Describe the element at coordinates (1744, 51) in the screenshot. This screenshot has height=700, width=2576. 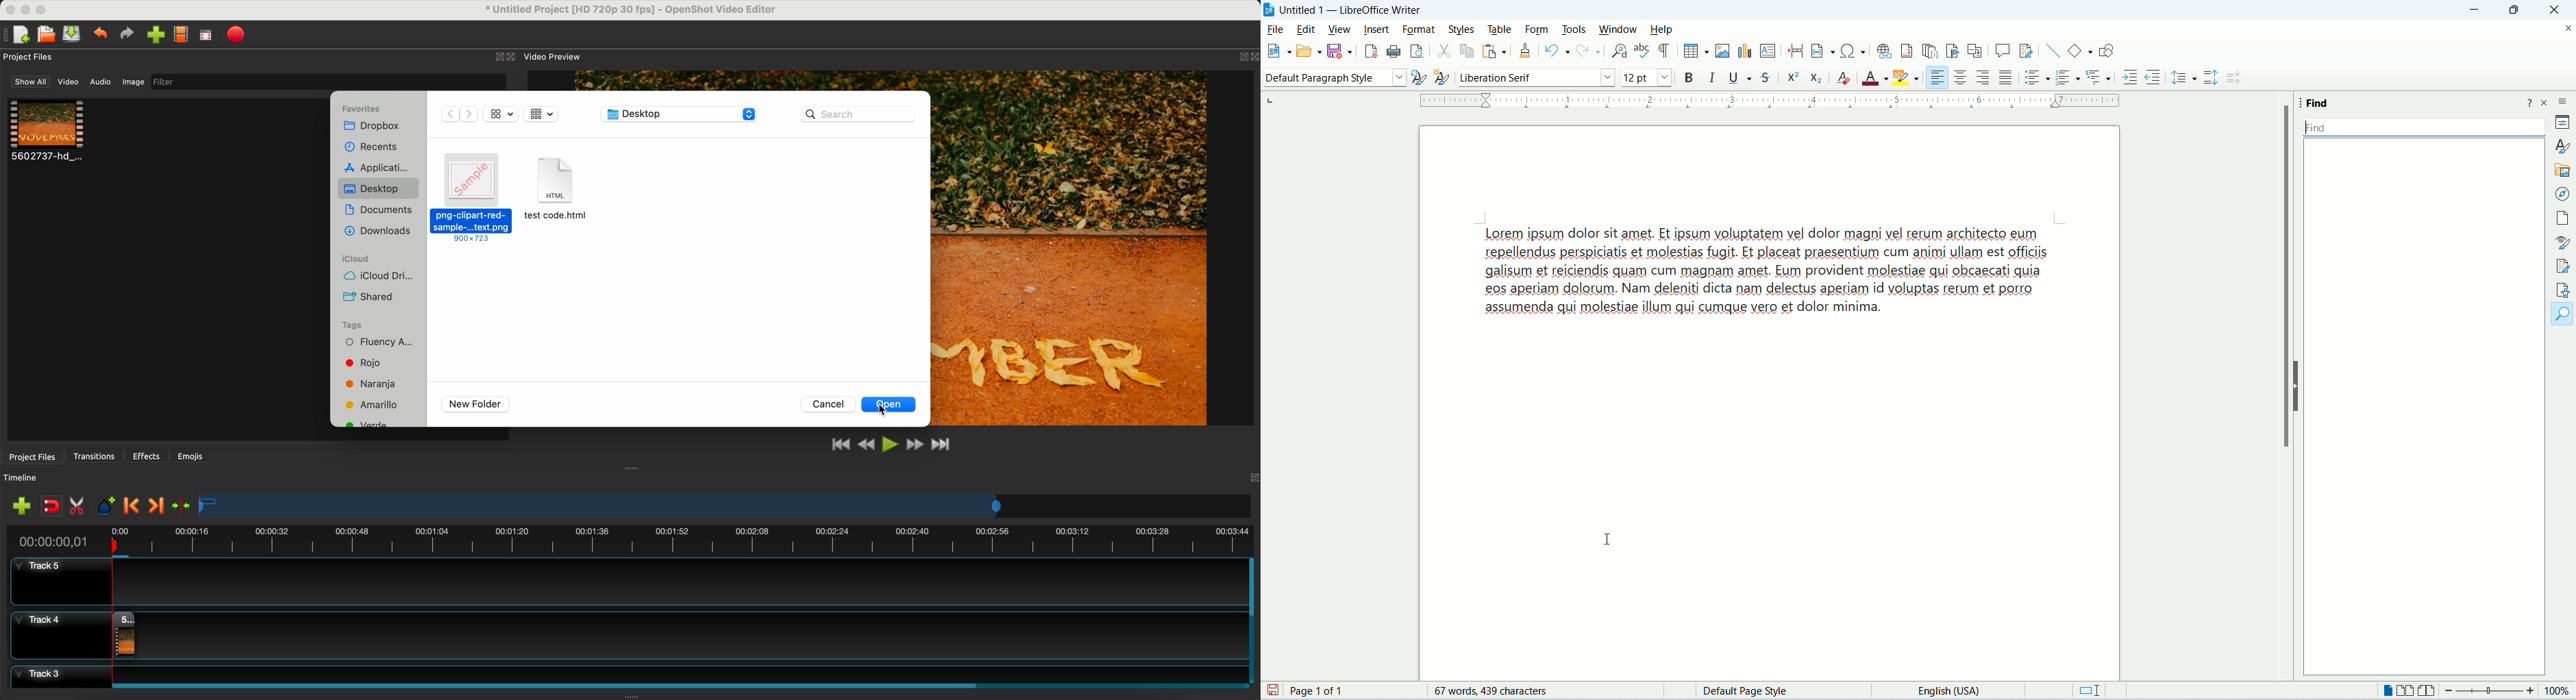
I see `insert chart` at that location.